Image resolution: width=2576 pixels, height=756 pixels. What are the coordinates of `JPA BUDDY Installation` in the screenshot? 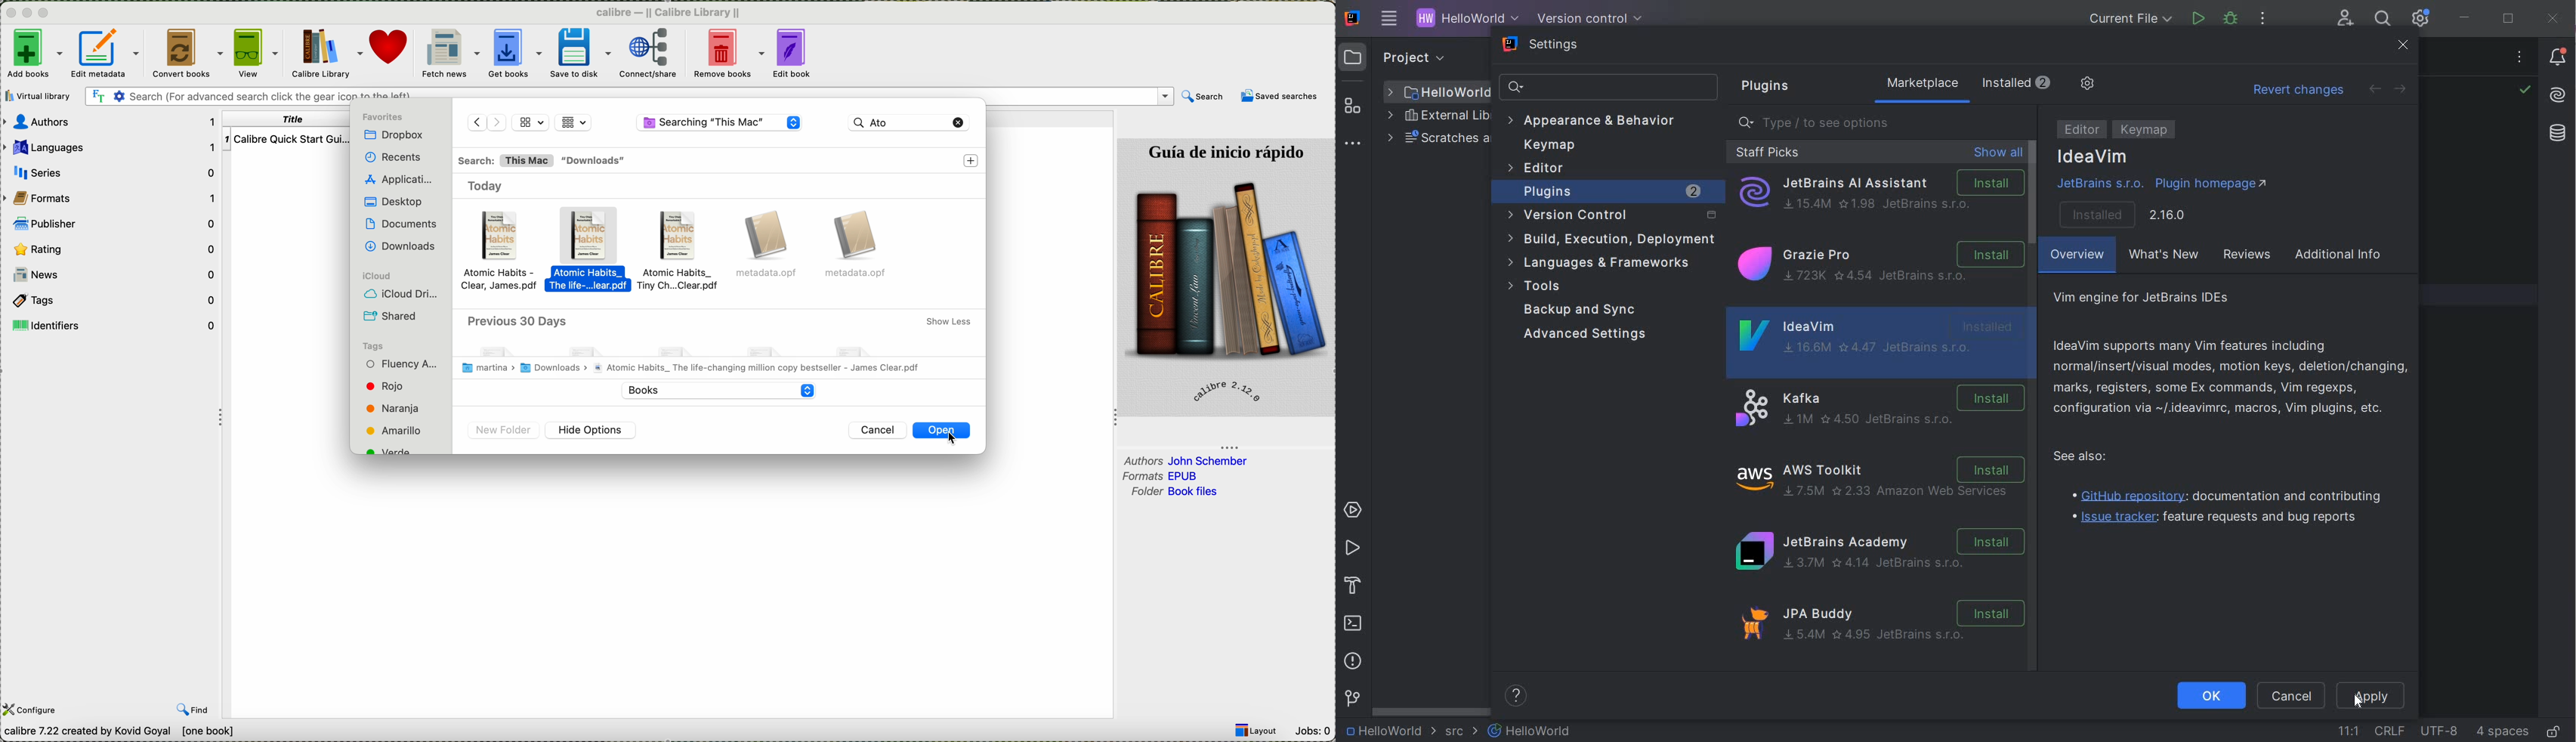 It's located at (1884, 629).